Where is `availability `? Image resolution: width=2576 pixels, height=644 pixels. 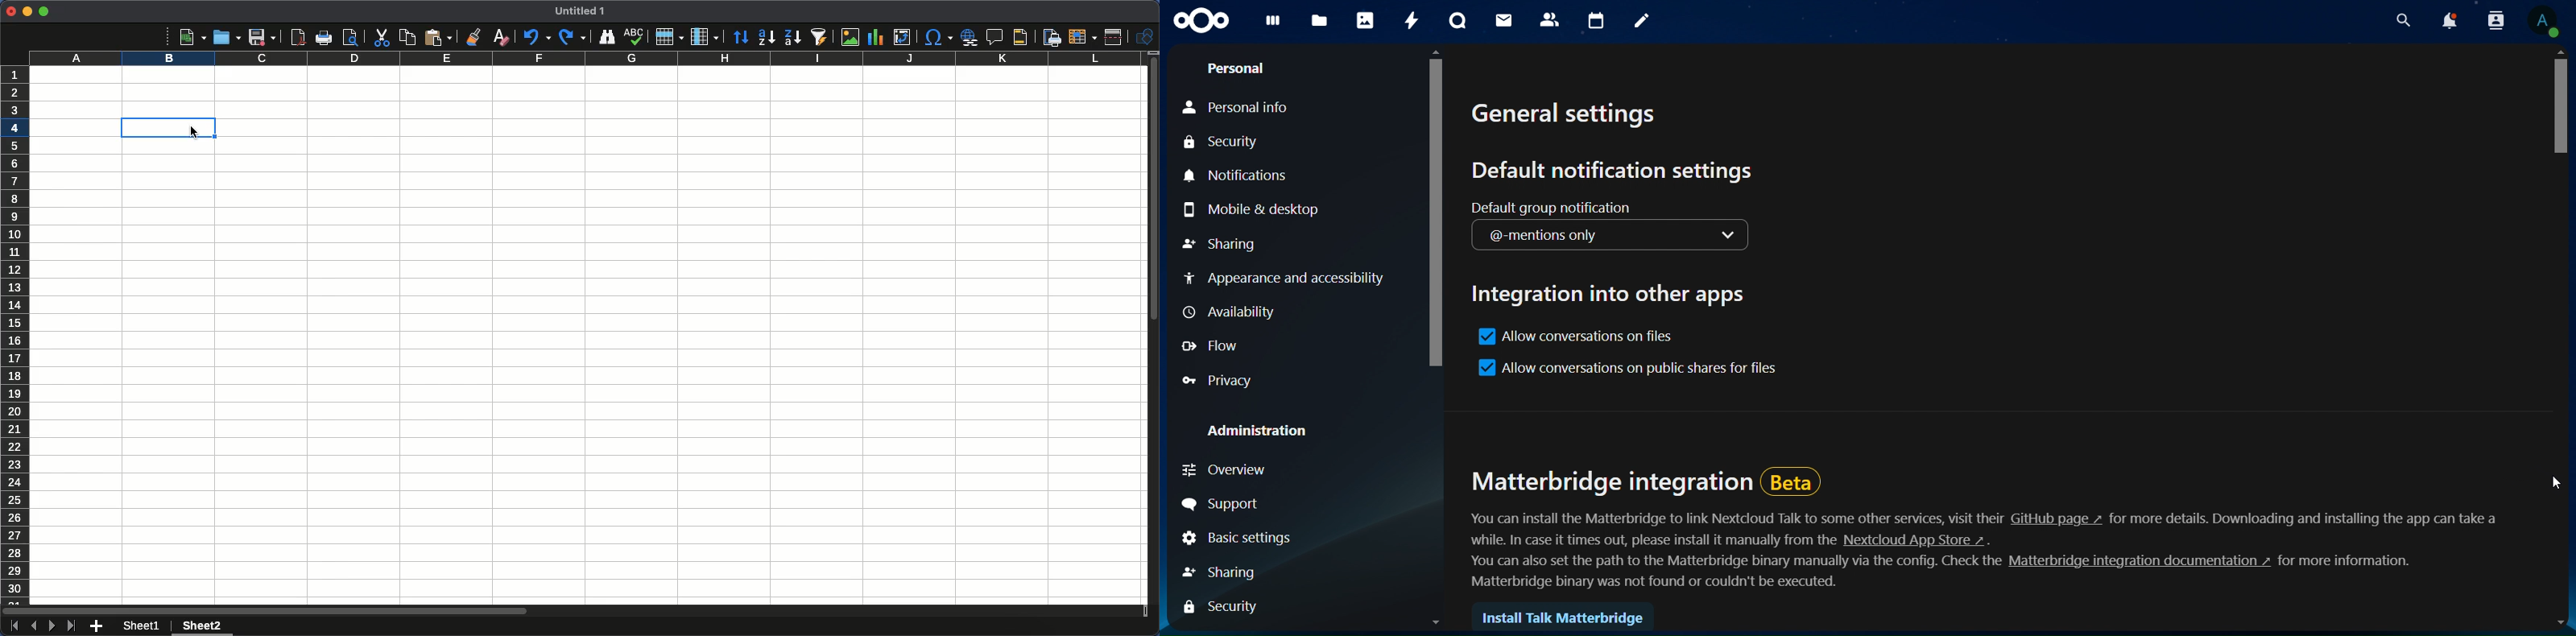
availability  is located at coordinates (1230, 313).